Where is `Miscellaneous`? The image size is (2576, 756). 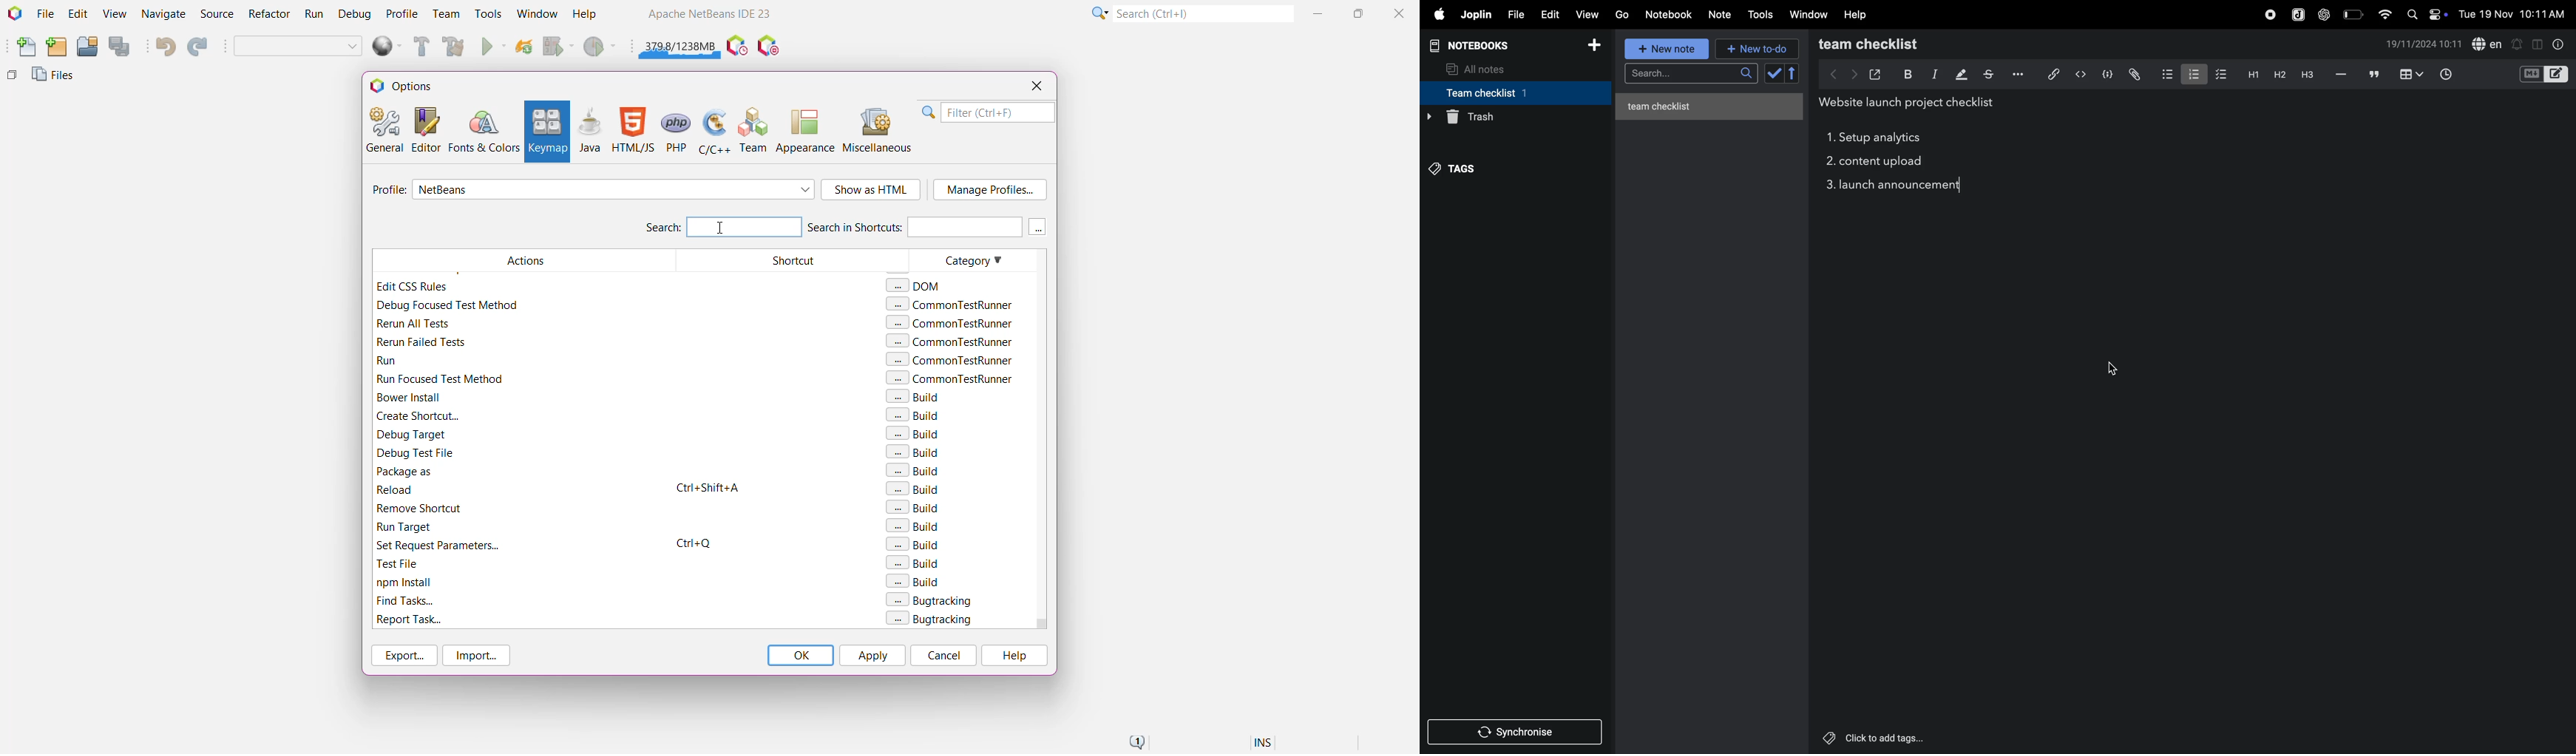
Miscellaneous is located at coordinates (879, 130).